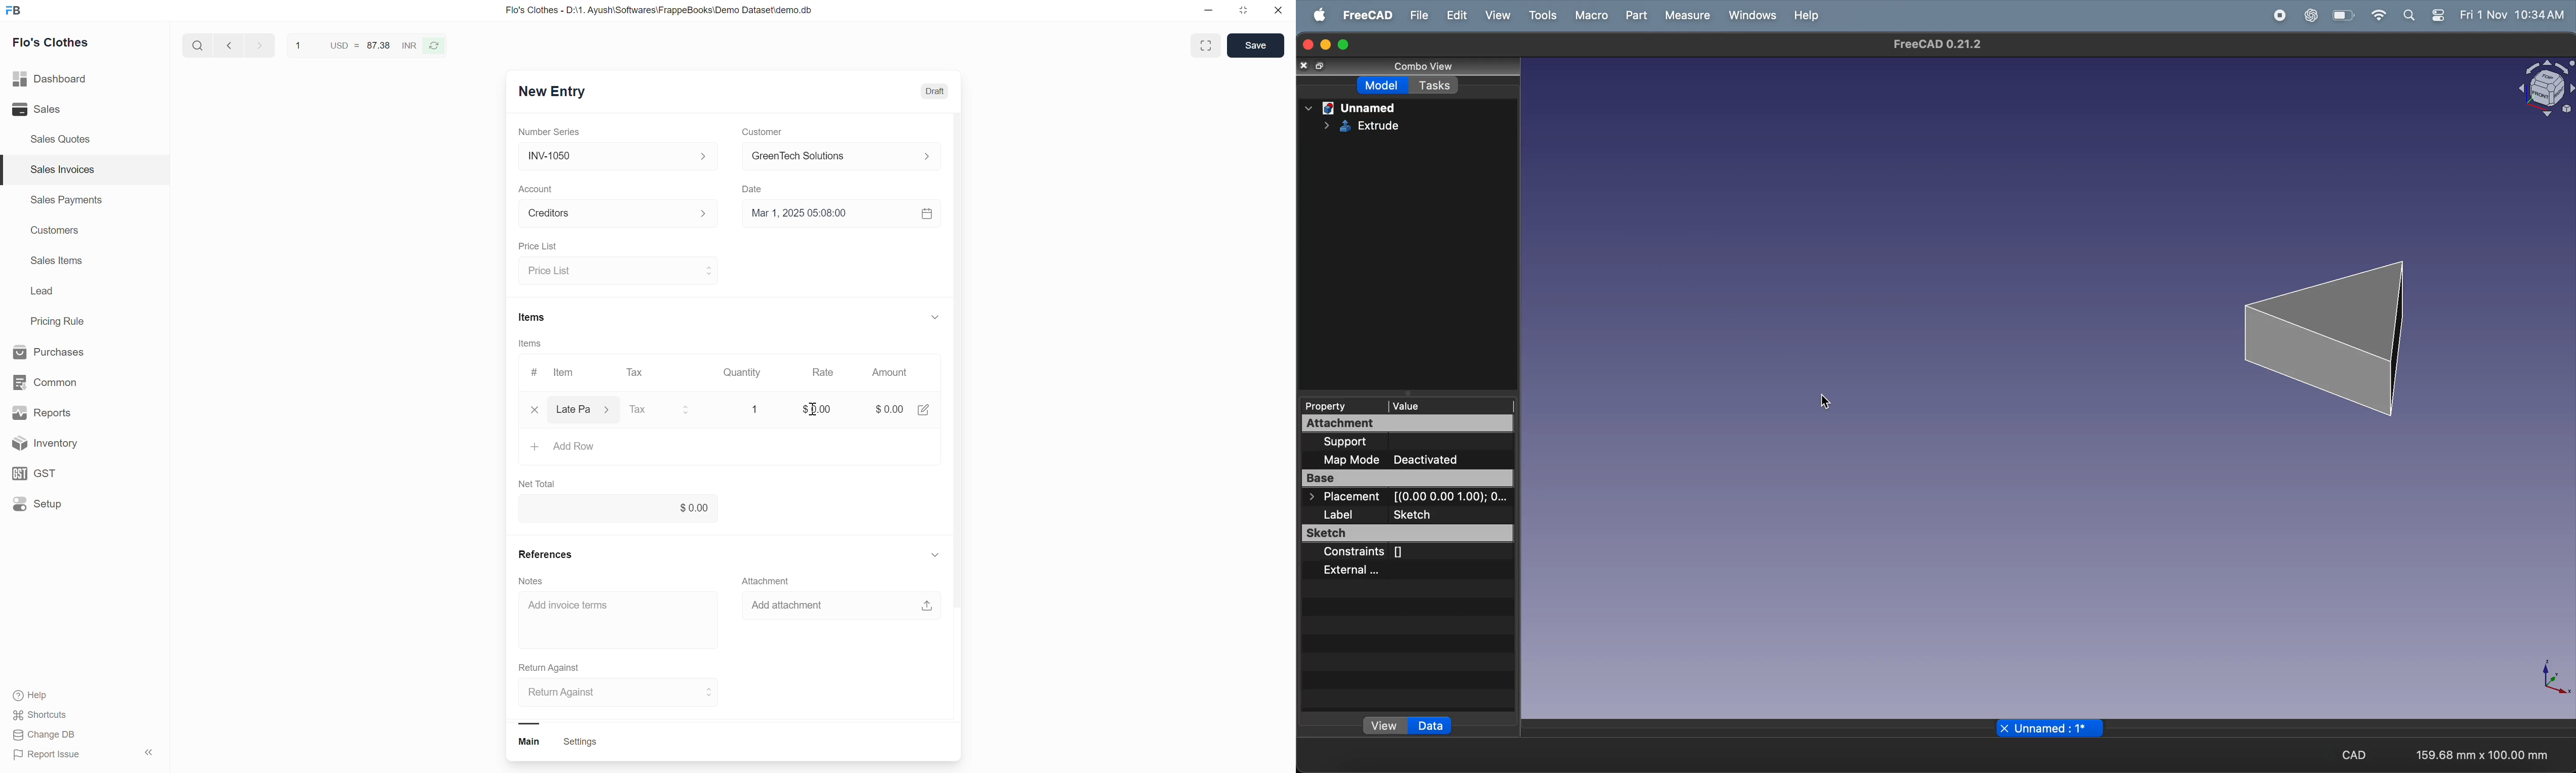 This screenshot has height=784, width=2576. What do you see at coordinates (936, 557) in the screenshot?
I see `show or hide references ` at bounding box center [936, 557].